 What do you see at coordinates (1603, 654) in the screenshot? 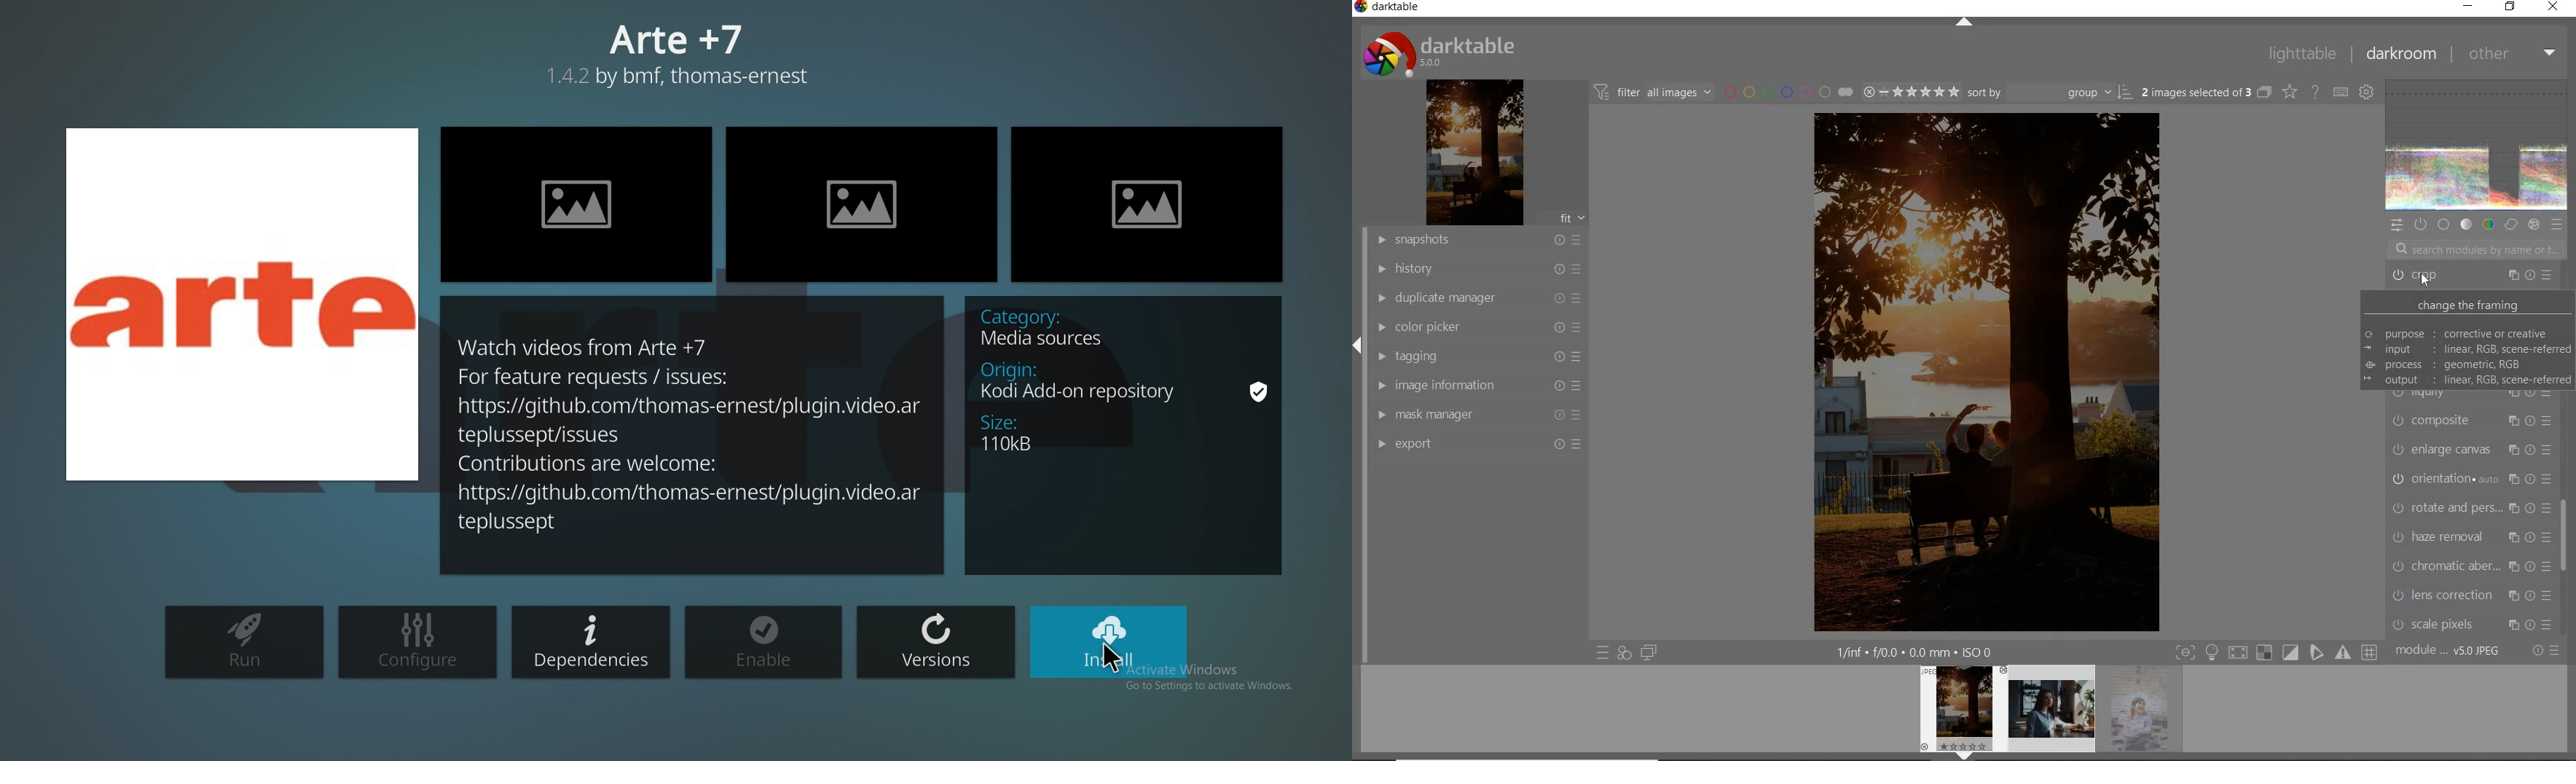
I see `quick access preset` at bounding box center [1603, 654].